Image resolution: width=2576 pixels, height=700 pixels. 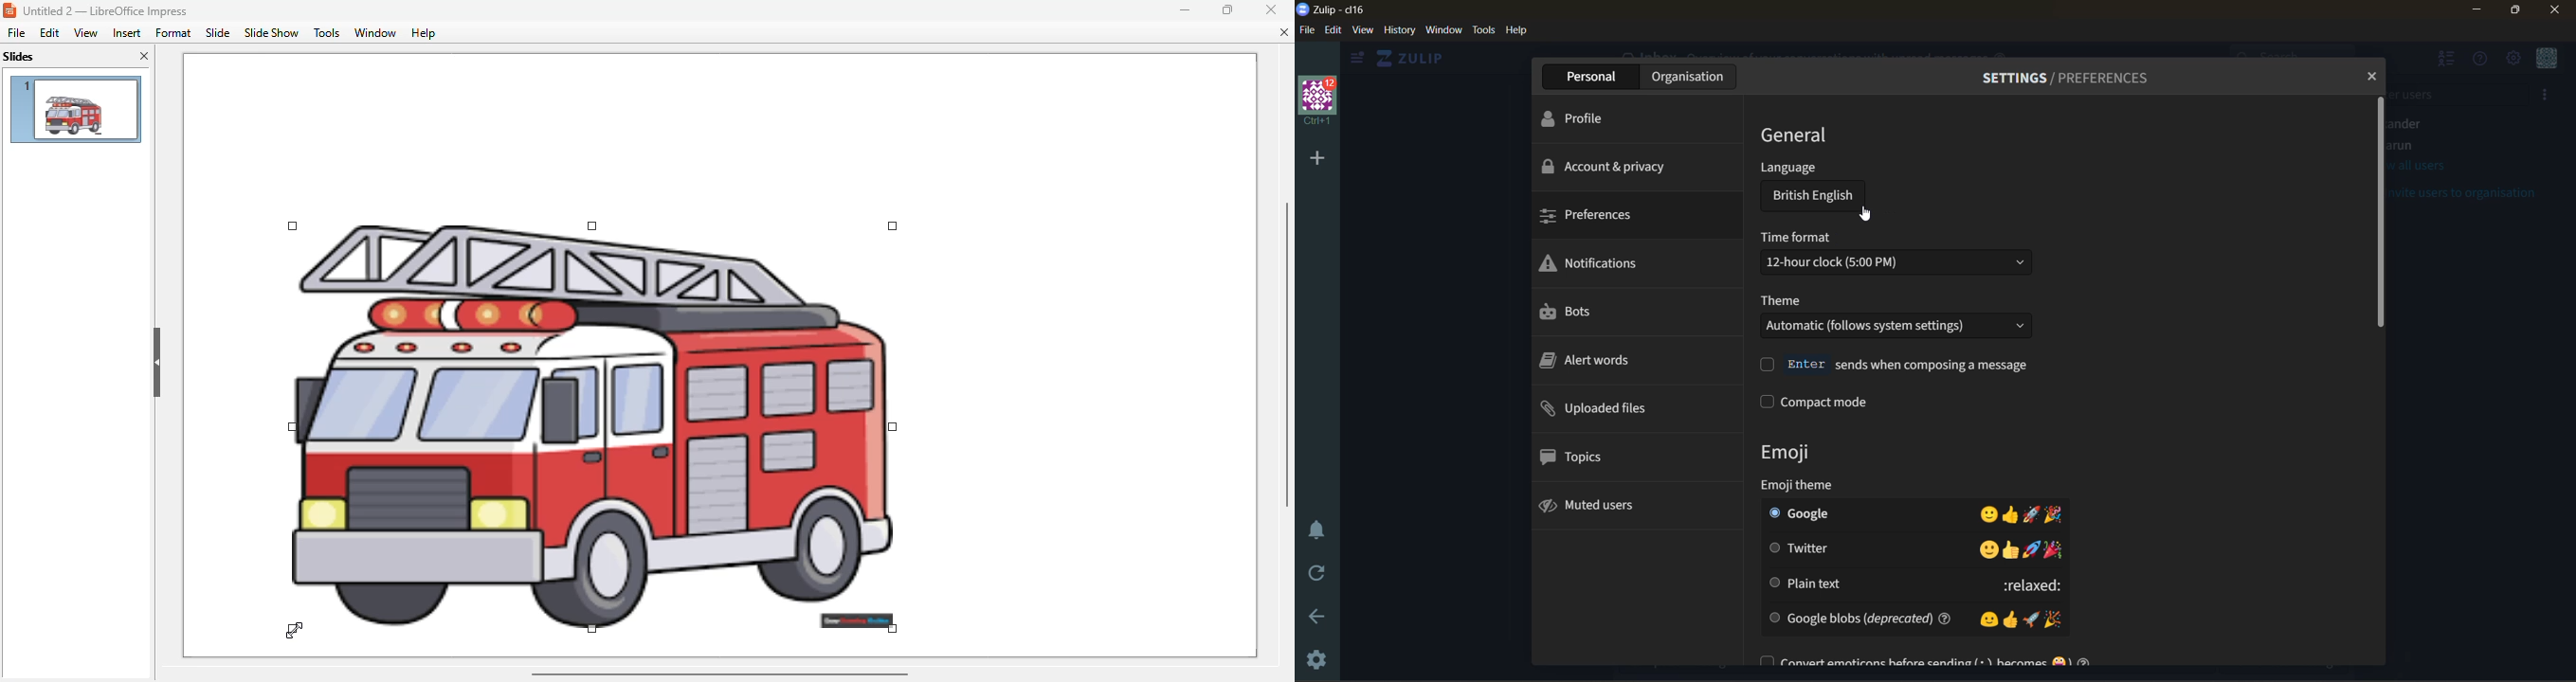 What do you see at coordinates (1316, 529) in the screenshot?
I see `enable do not disturb` at bounding box center [1316, 529].